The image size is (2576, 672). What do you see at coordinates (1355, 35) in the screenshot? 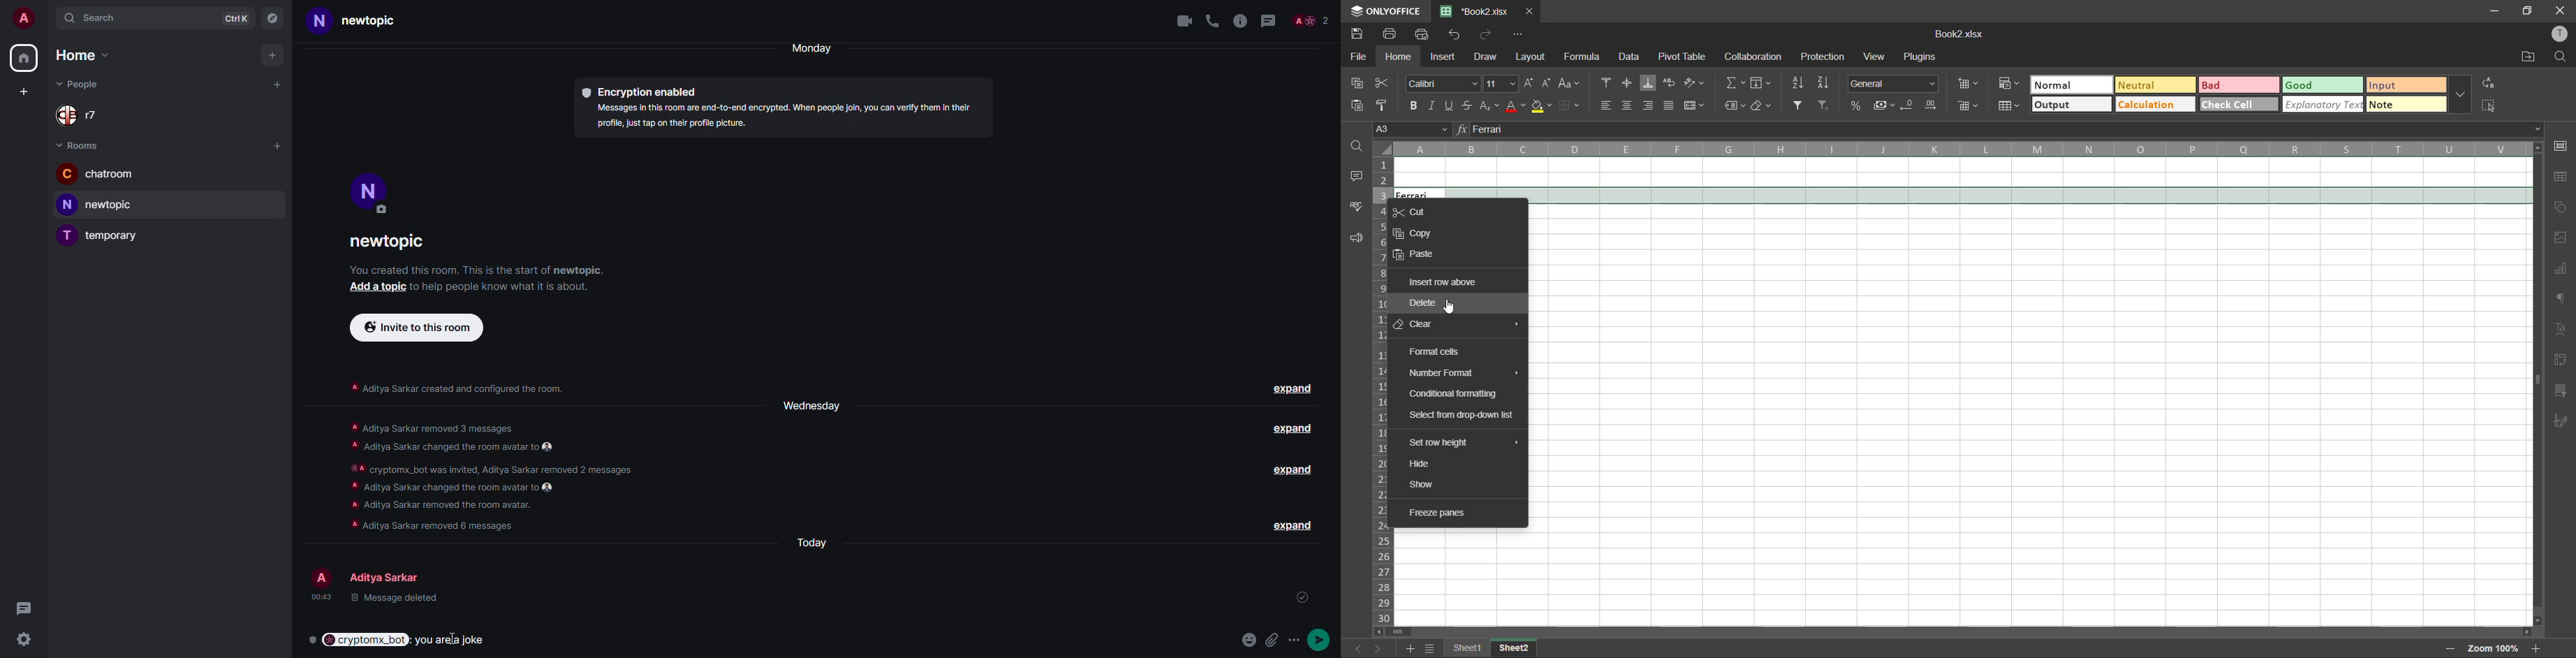
I see `save` at bounding box center [1355, 35].